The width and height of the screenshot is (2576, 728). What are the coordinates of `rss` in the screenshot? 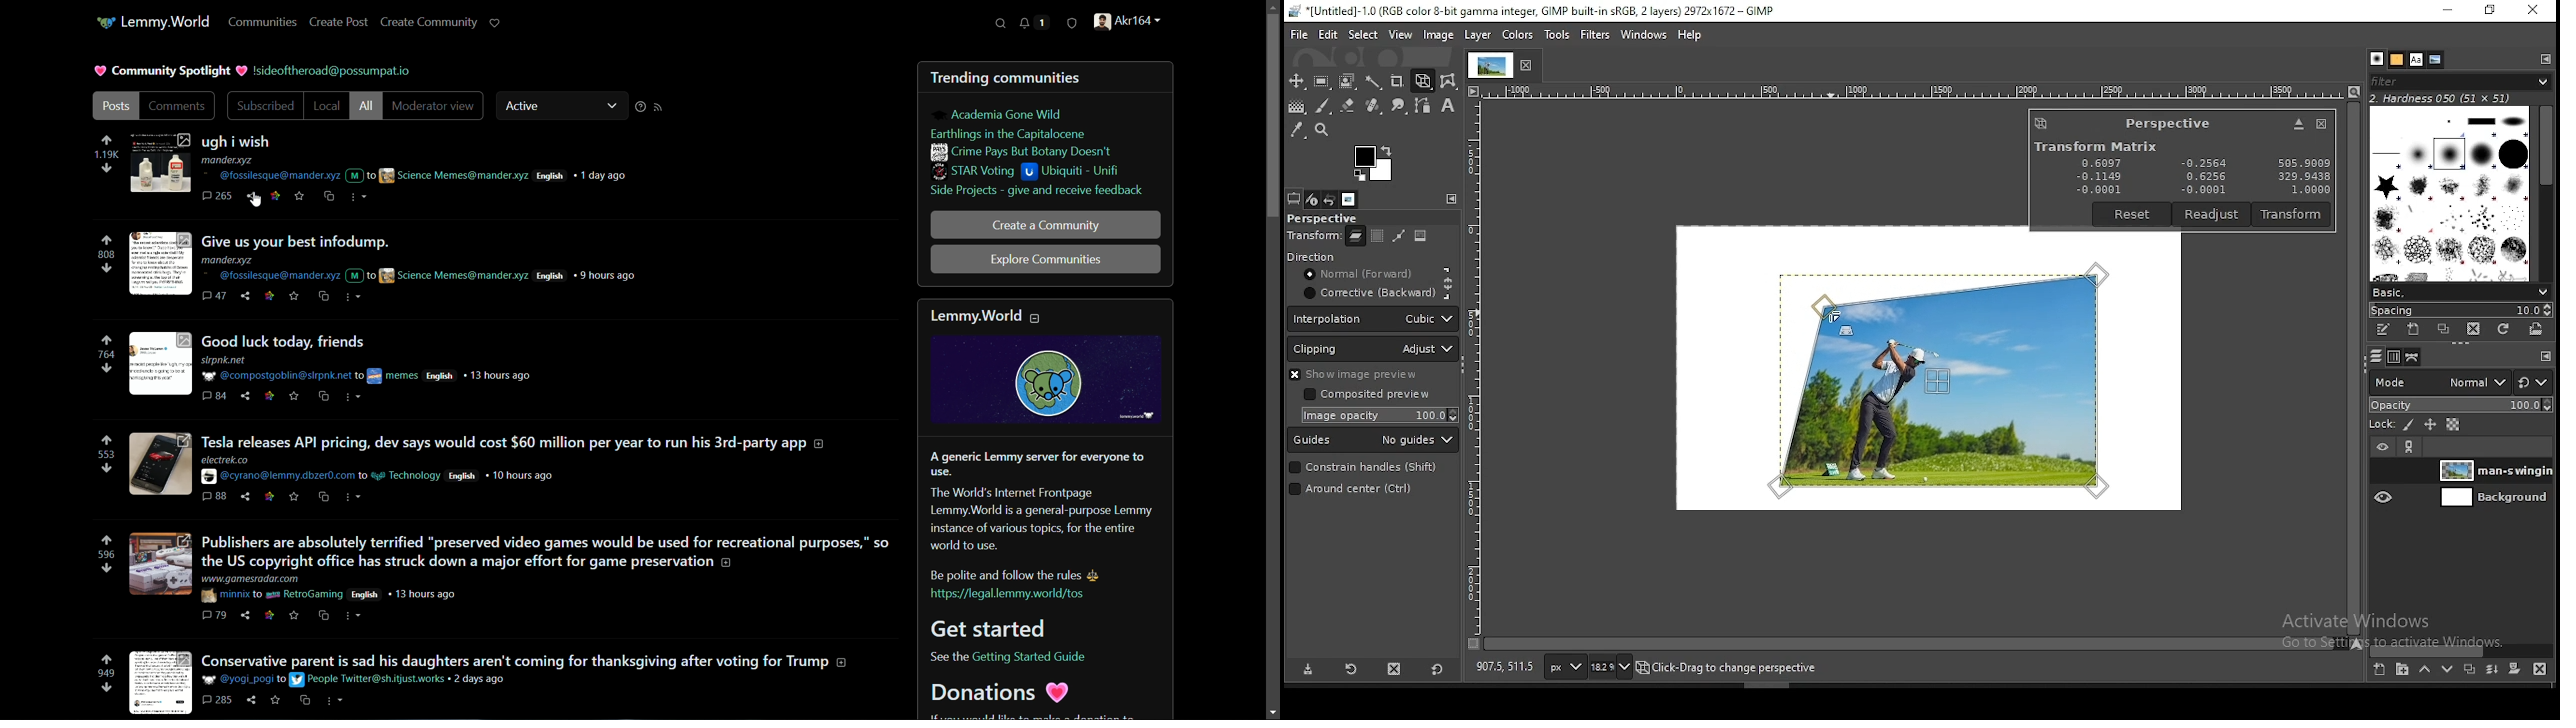 It's located at (659, 107).